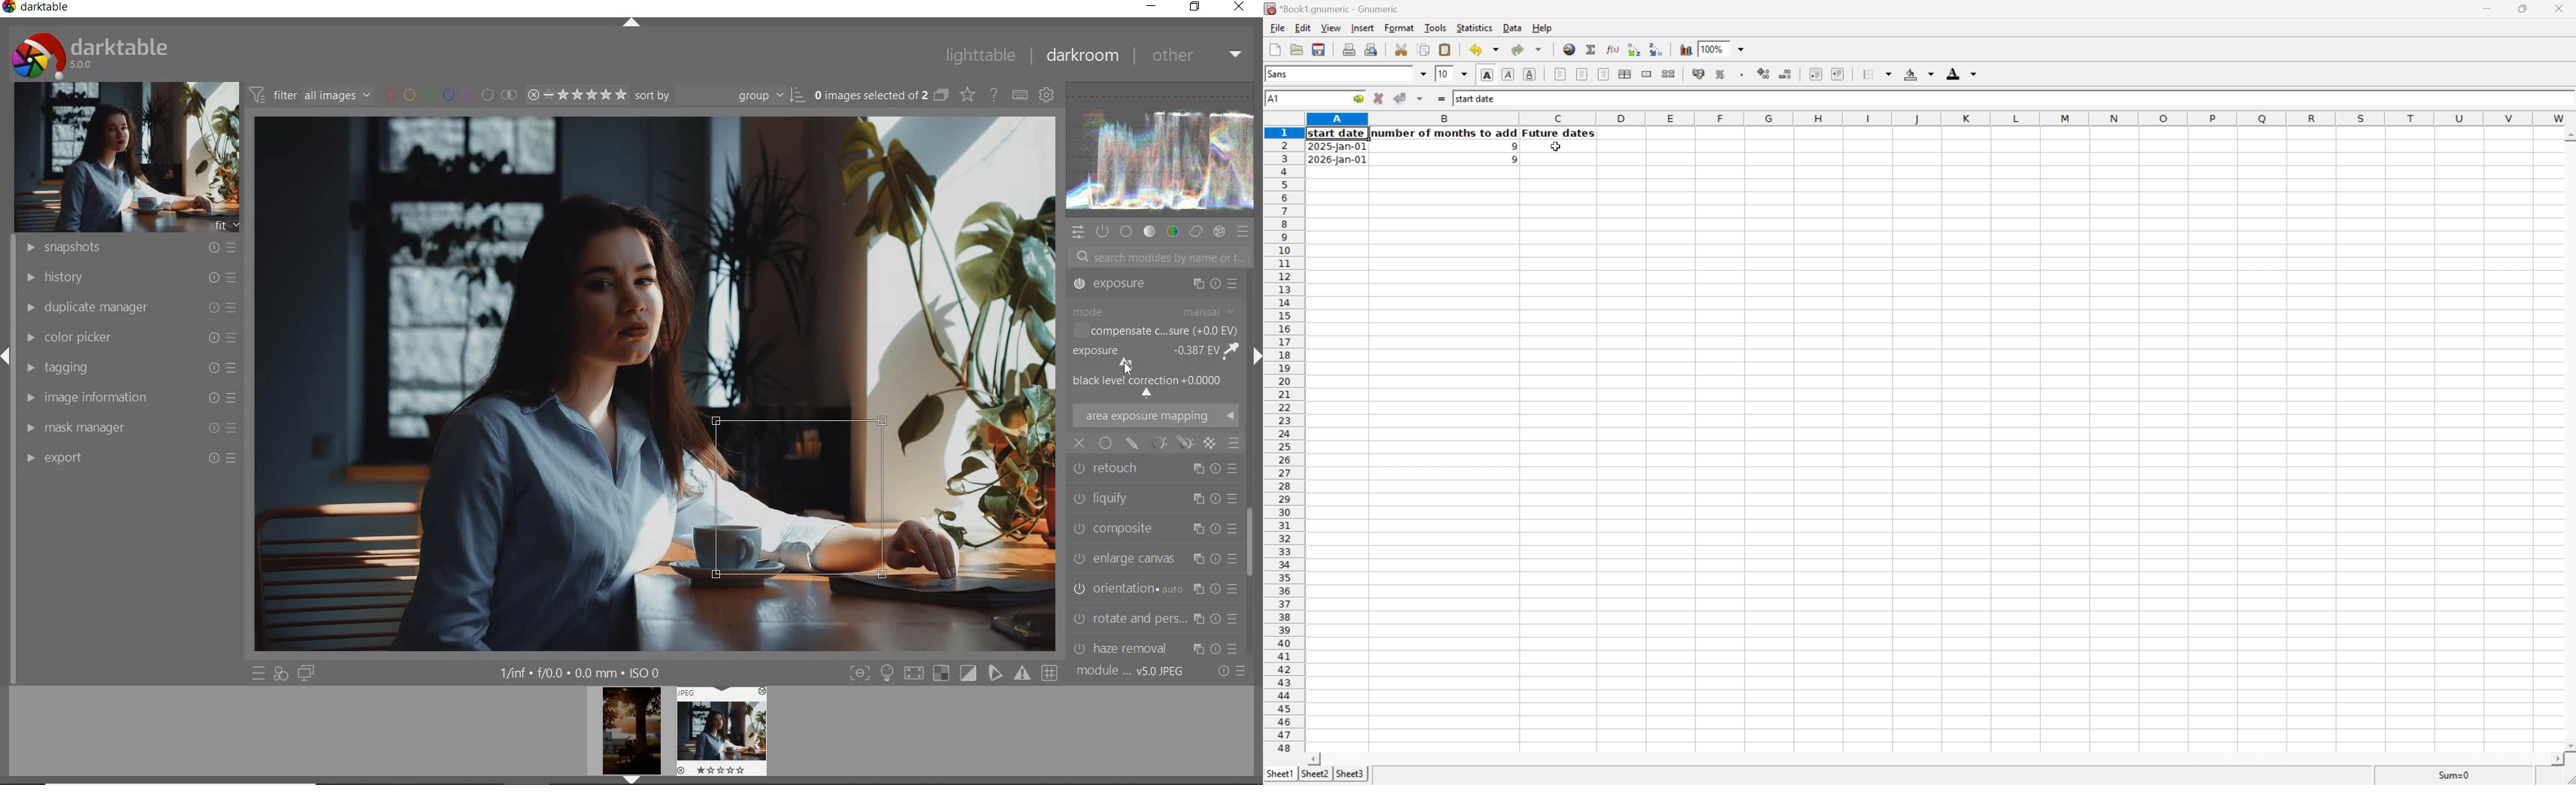 This screenshot has height=812, width=2576. I want to click on DISPLAY A SECOND DARKROOM IMAGE WINDOW, so click(307, 674).